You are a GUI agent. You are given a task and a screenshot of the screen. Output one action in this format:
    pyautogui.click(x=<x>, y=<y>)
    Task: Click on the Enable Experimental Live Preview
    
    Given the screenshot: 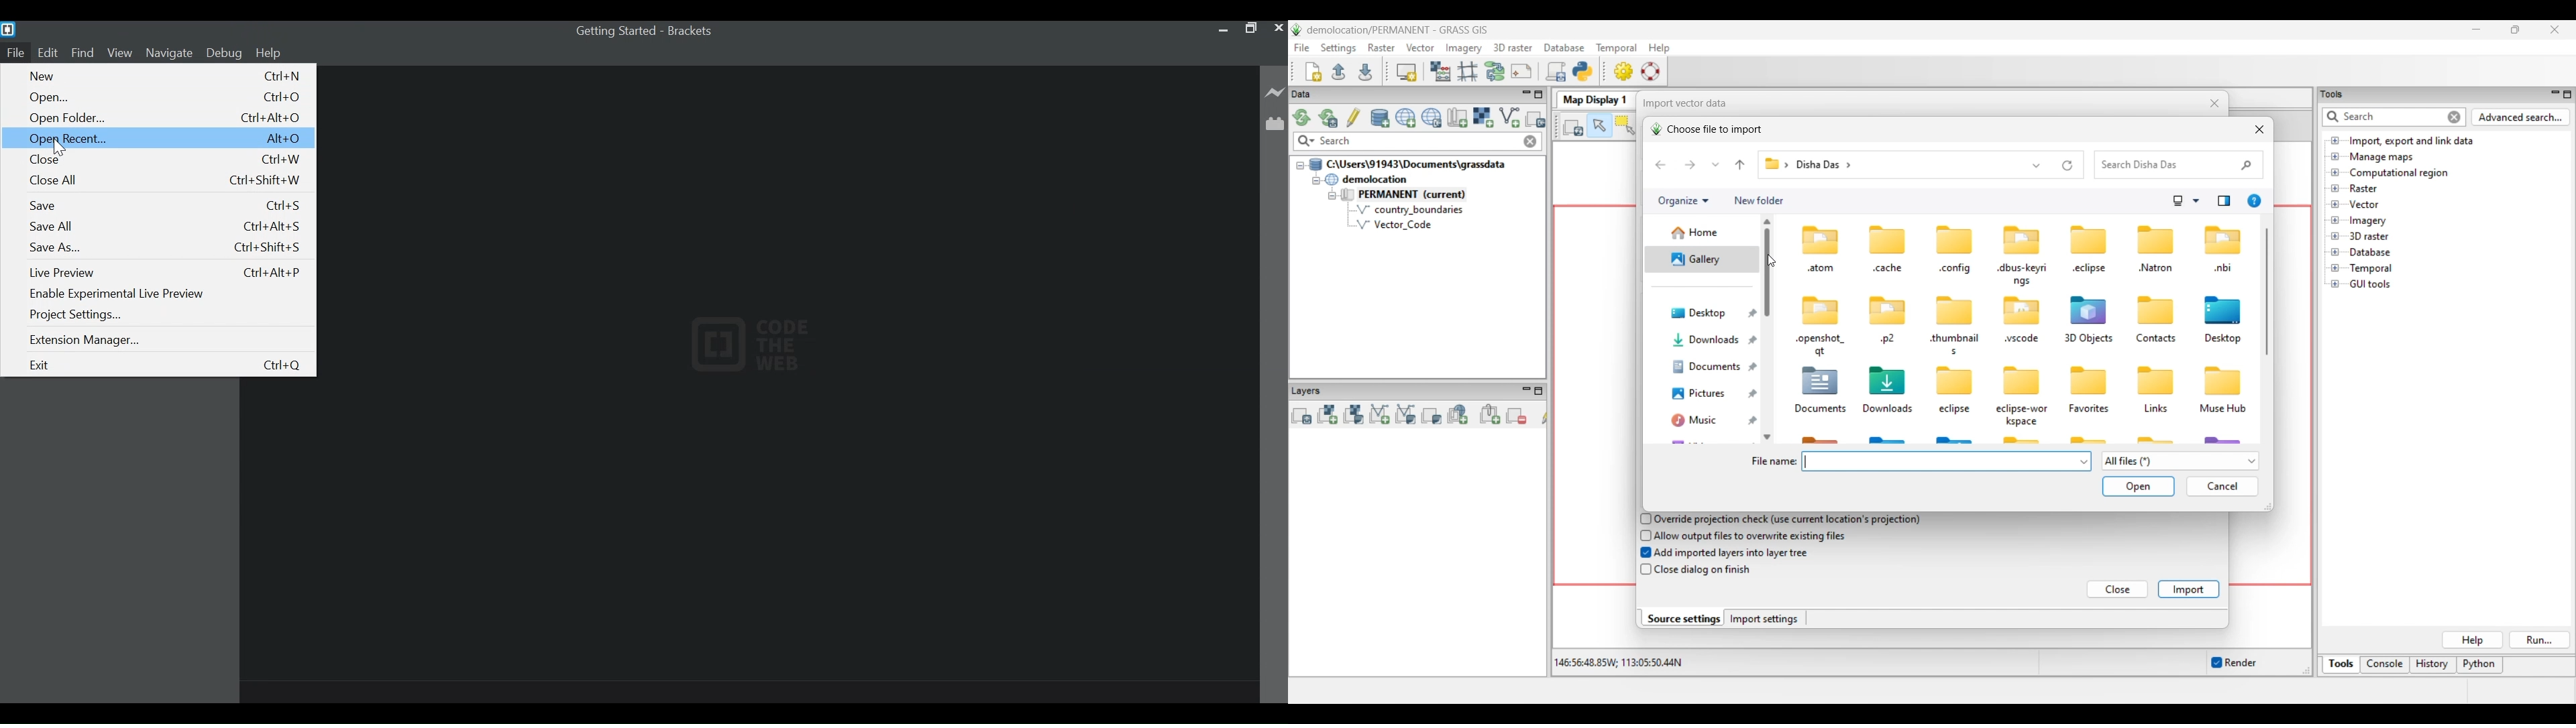 What is the action you would take?
    pyautogui.click(x=122, y=293)
    